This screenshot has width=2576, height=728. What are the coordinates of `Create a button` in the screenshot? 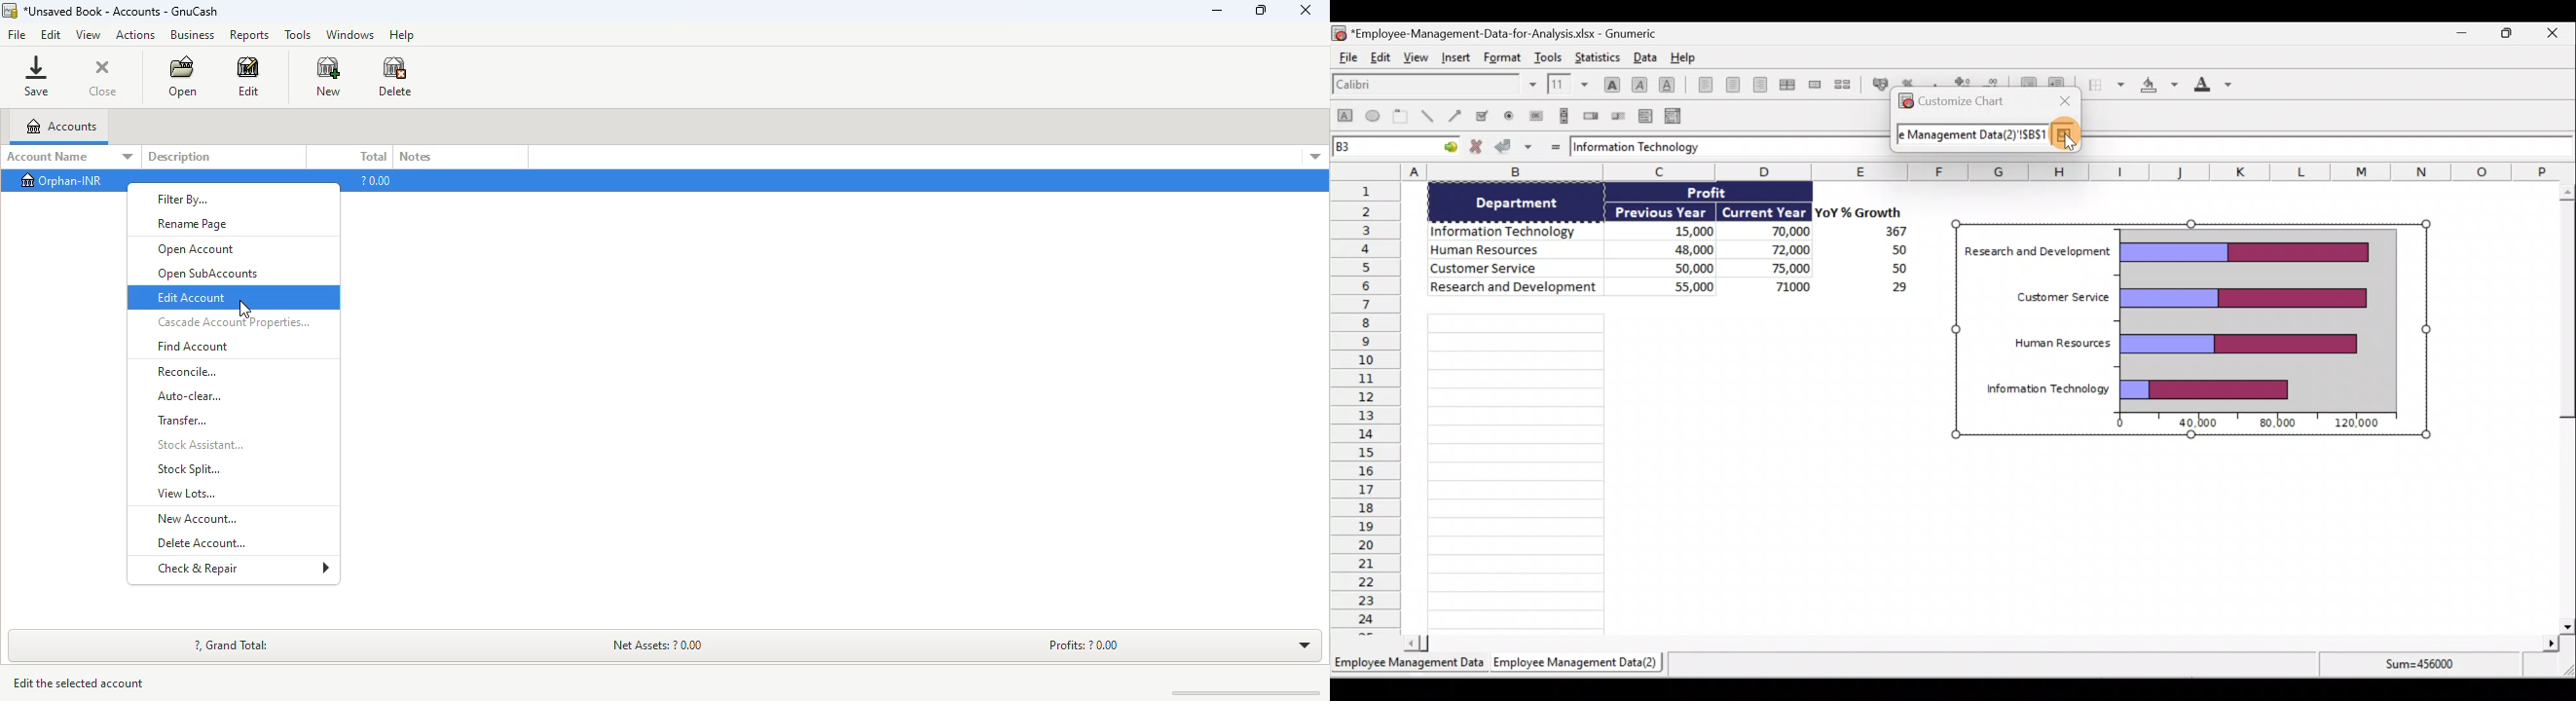 It's located at (1536, 114).